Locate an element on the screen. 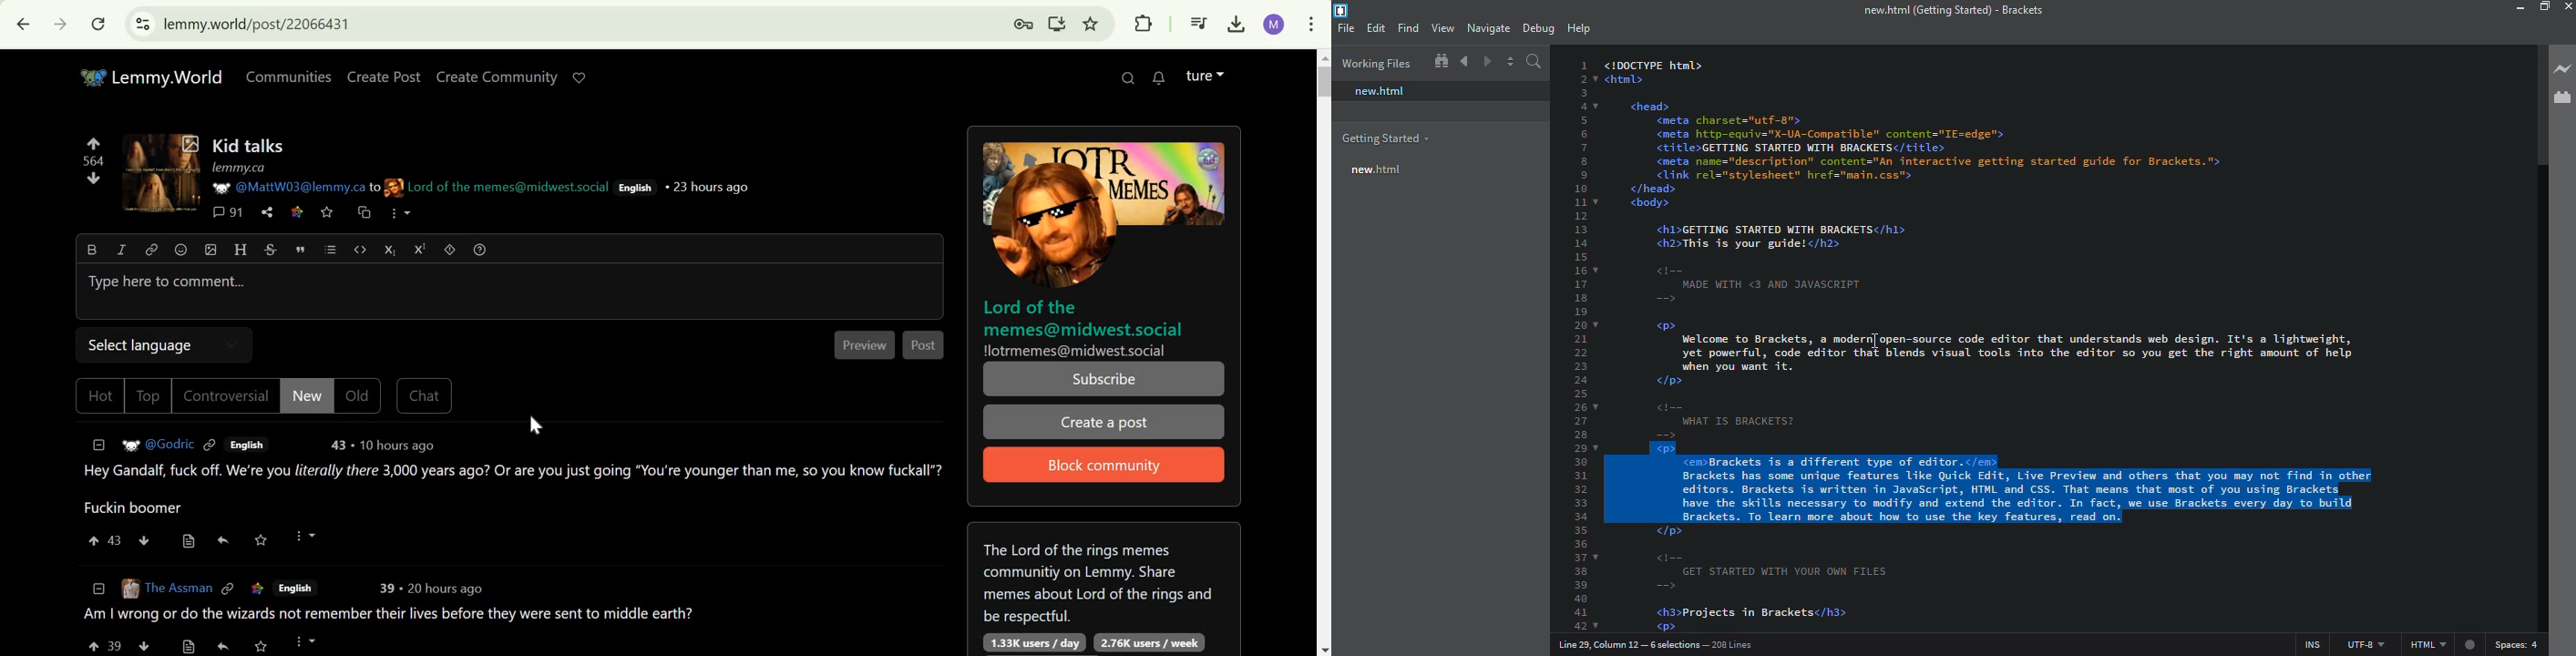 Image resolution: width=2576 pixels, height=672 pixels. Reload this page is located at coordinates (99, 24).